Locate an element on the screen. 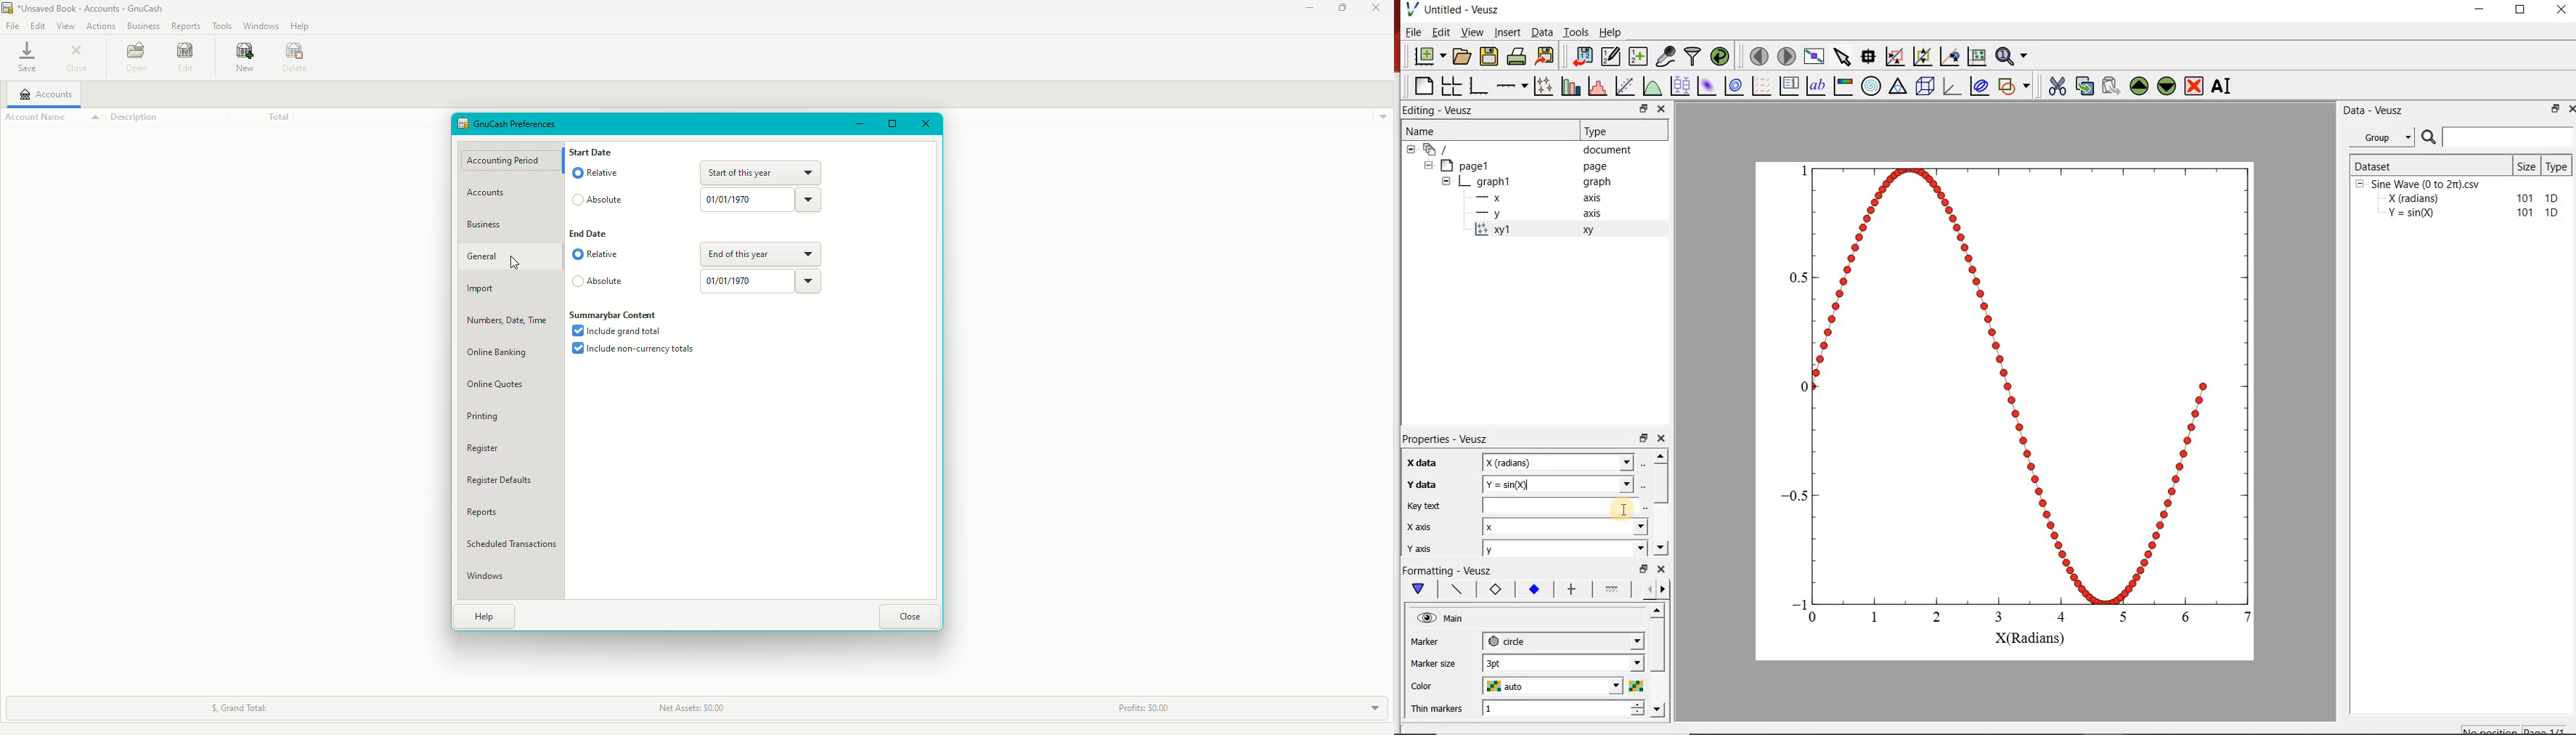 The image size is (2576, 756). Online banking is located at coordinates (499, 353).